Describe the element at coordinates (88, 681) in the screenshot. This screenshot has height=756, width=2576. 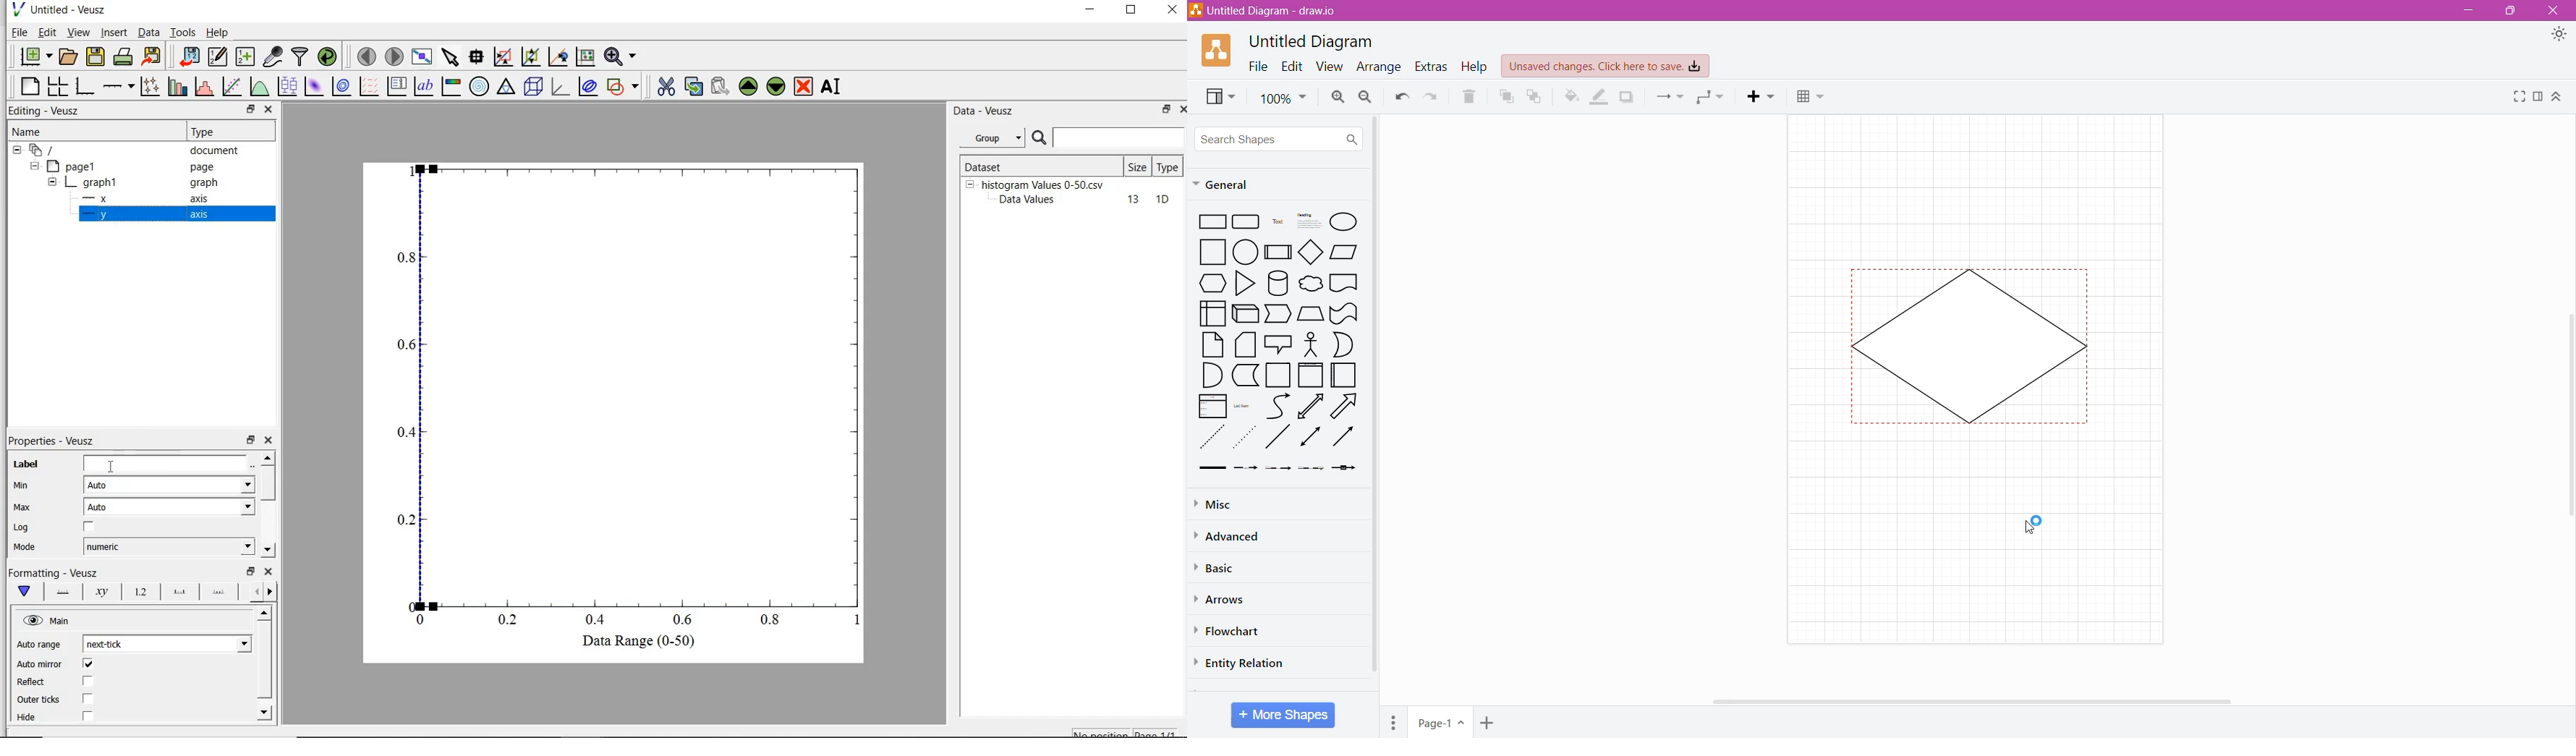
I see `checkbox` at that location.